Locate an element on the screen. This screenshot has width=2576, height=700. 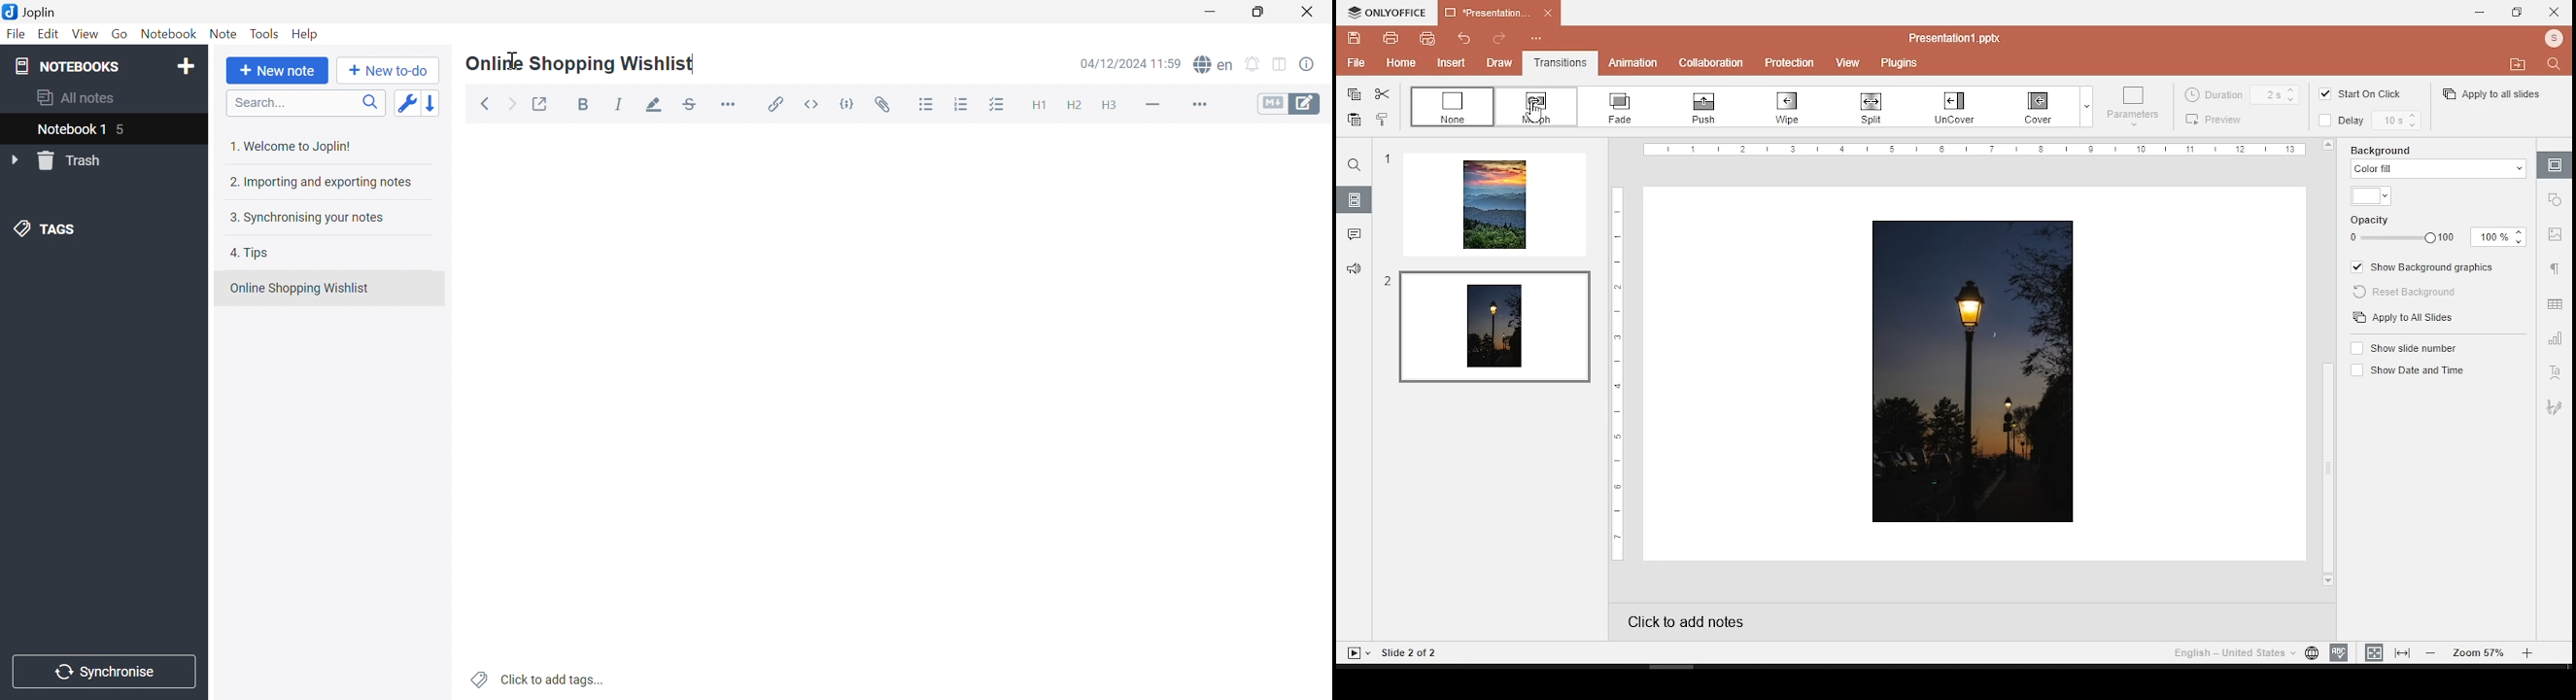
Search is located at coordinates (307, 104).